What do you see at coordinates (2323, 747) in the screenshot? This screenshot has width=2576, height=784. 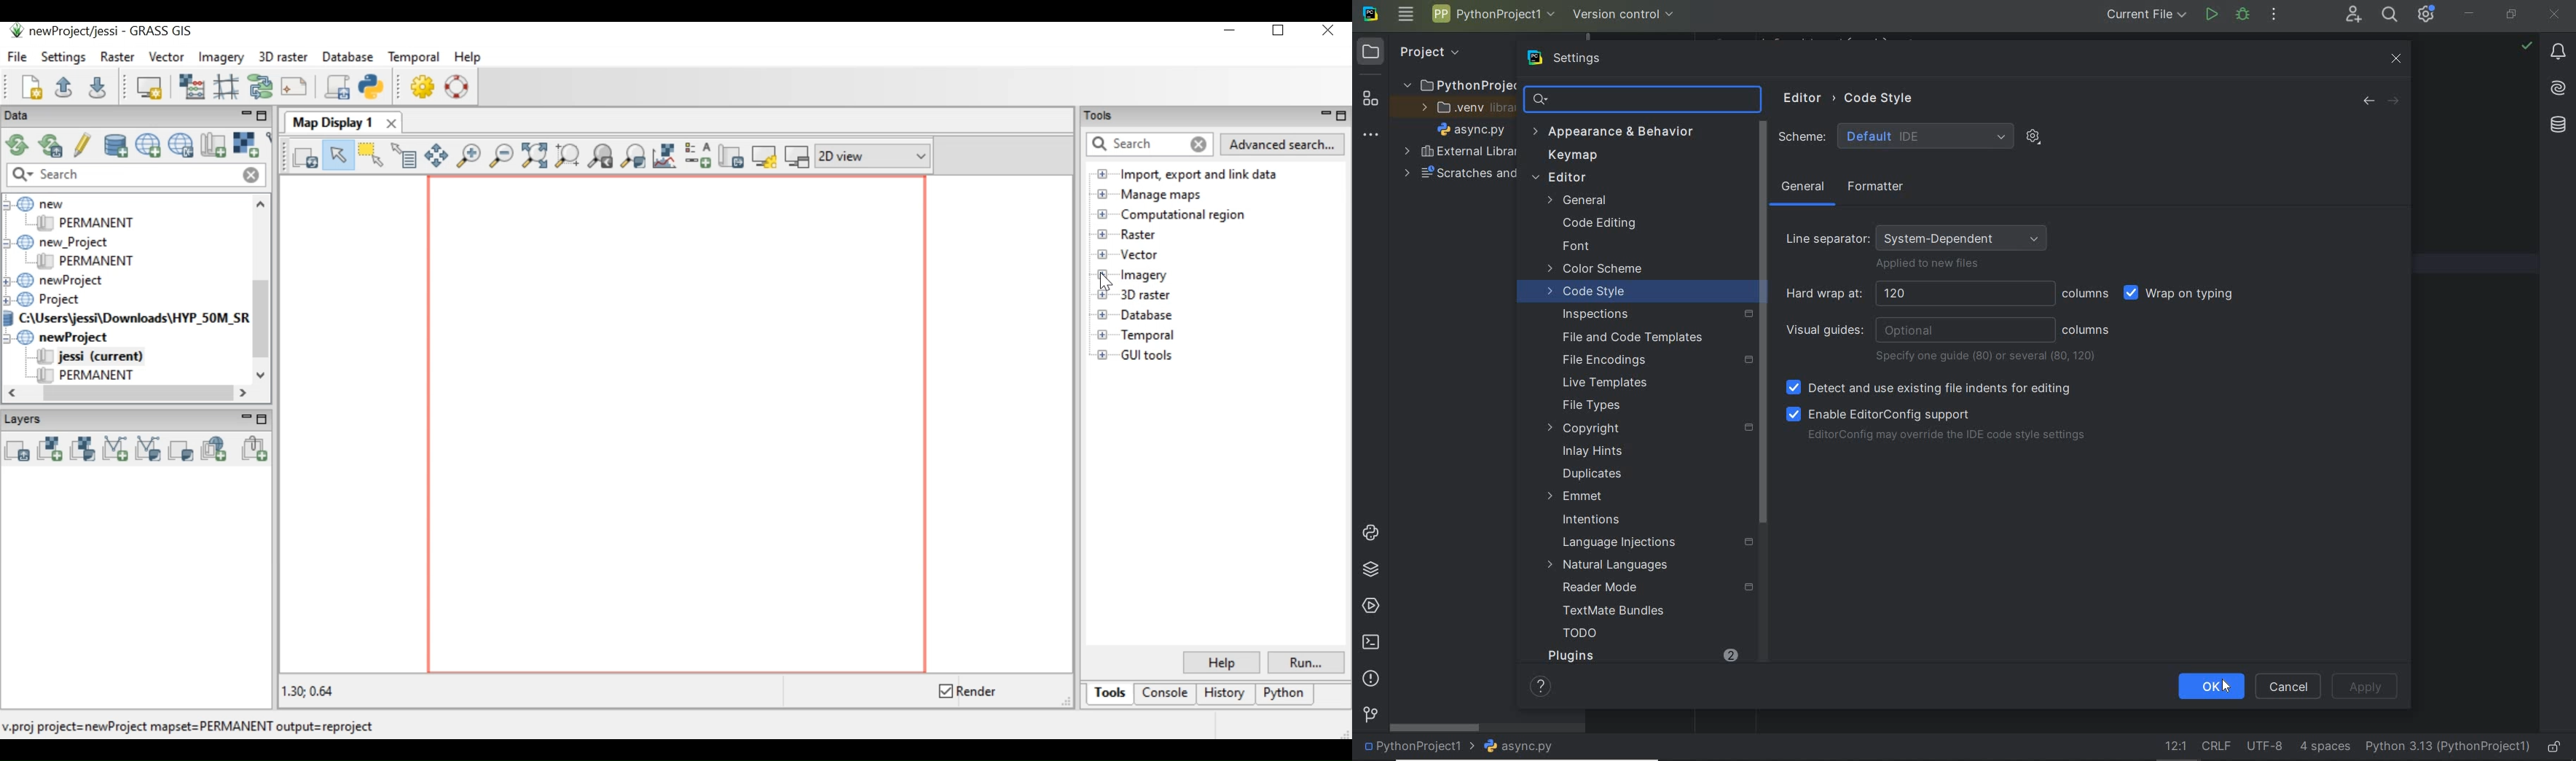 I see `indent` at bounding box center [2323, 747].